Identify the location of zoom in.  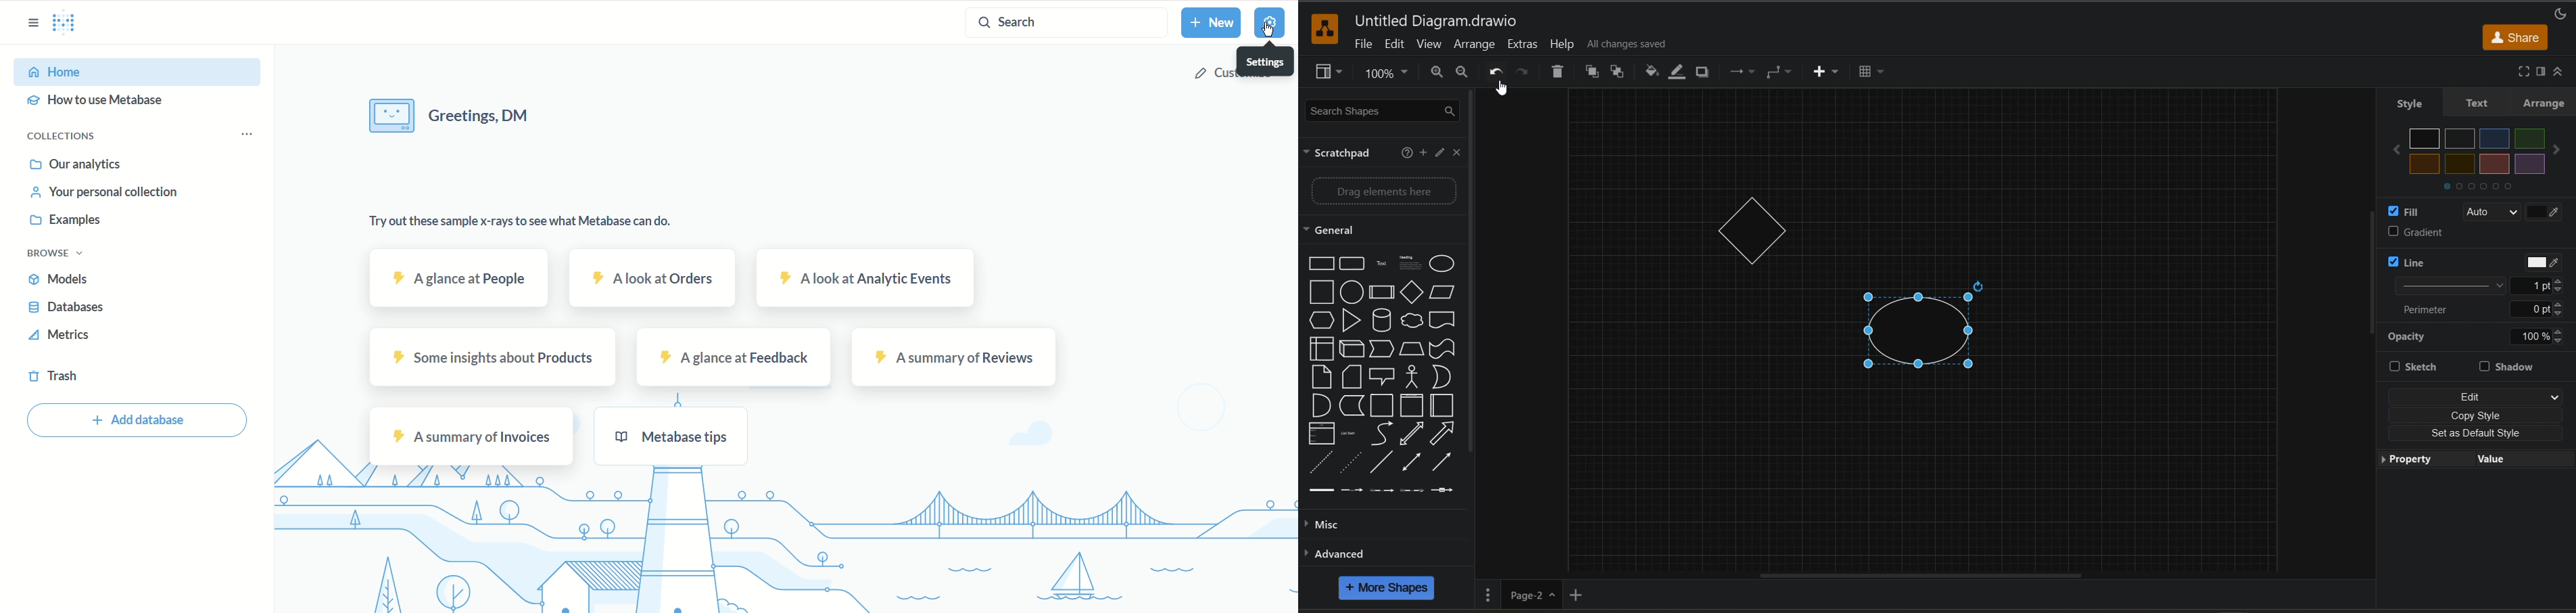
(1433, 73).